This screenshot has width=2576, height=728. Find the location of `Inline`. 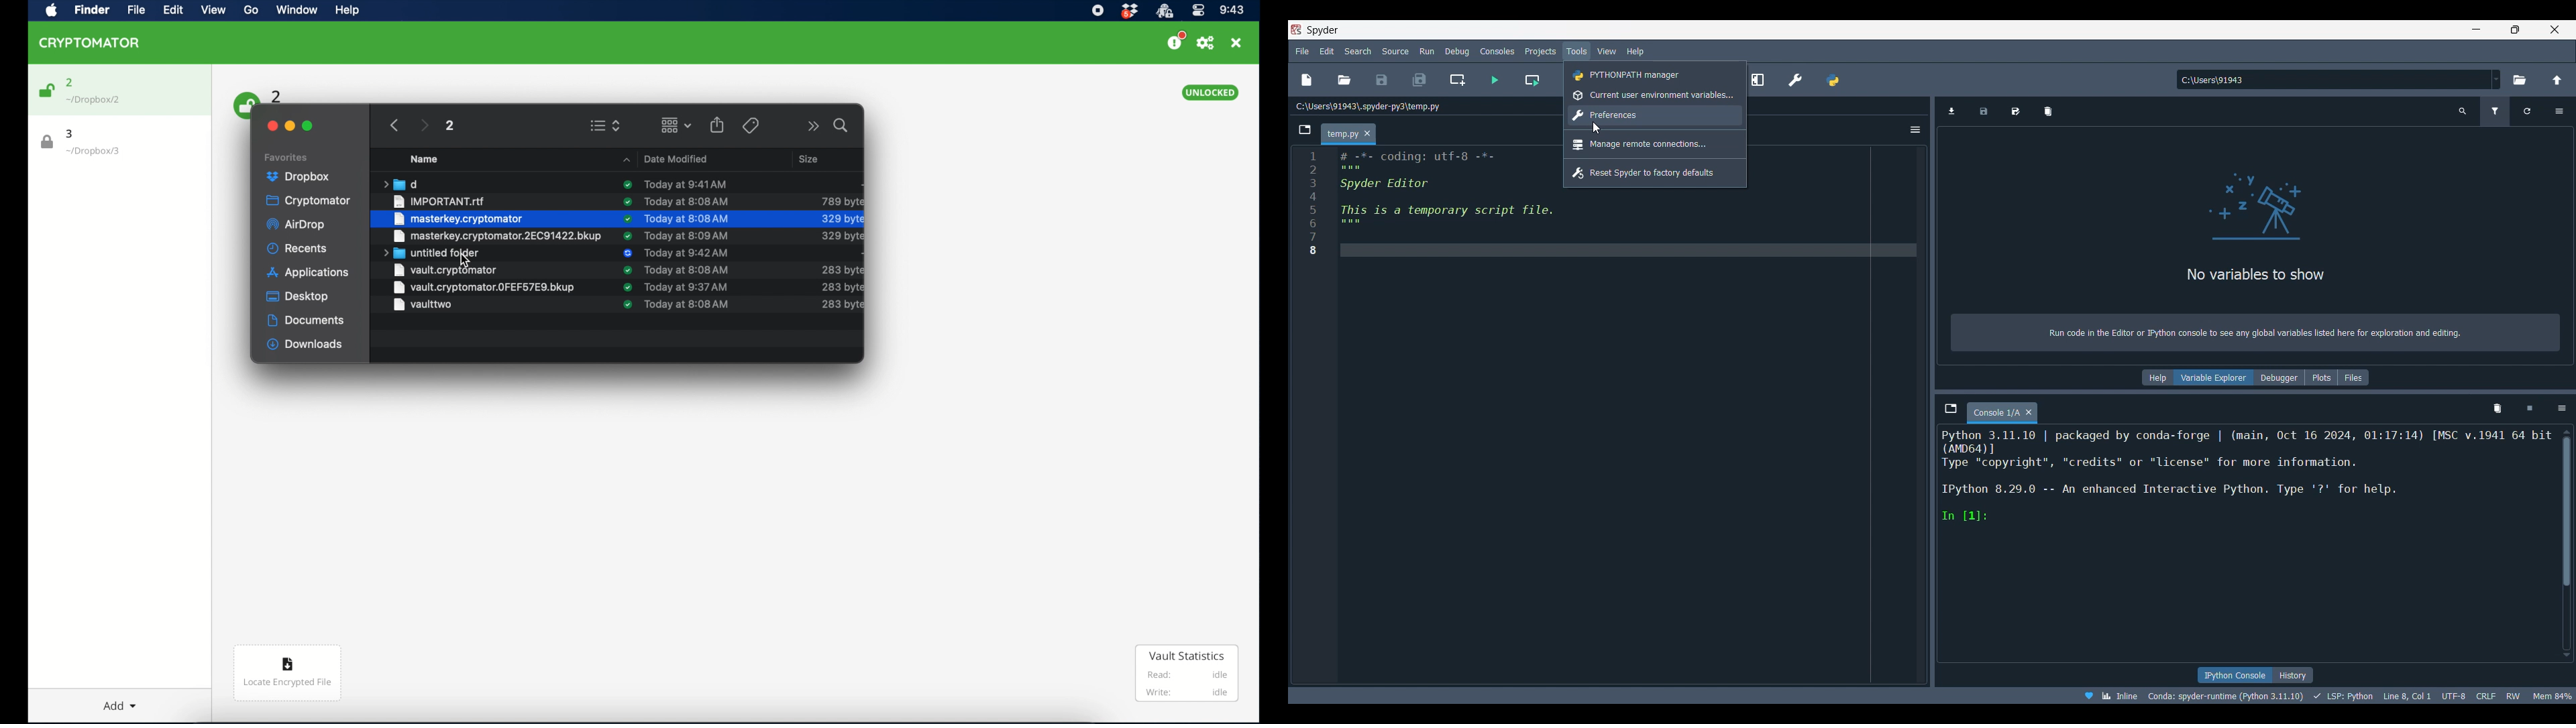

Inline is located at coordinates (2108, 696).